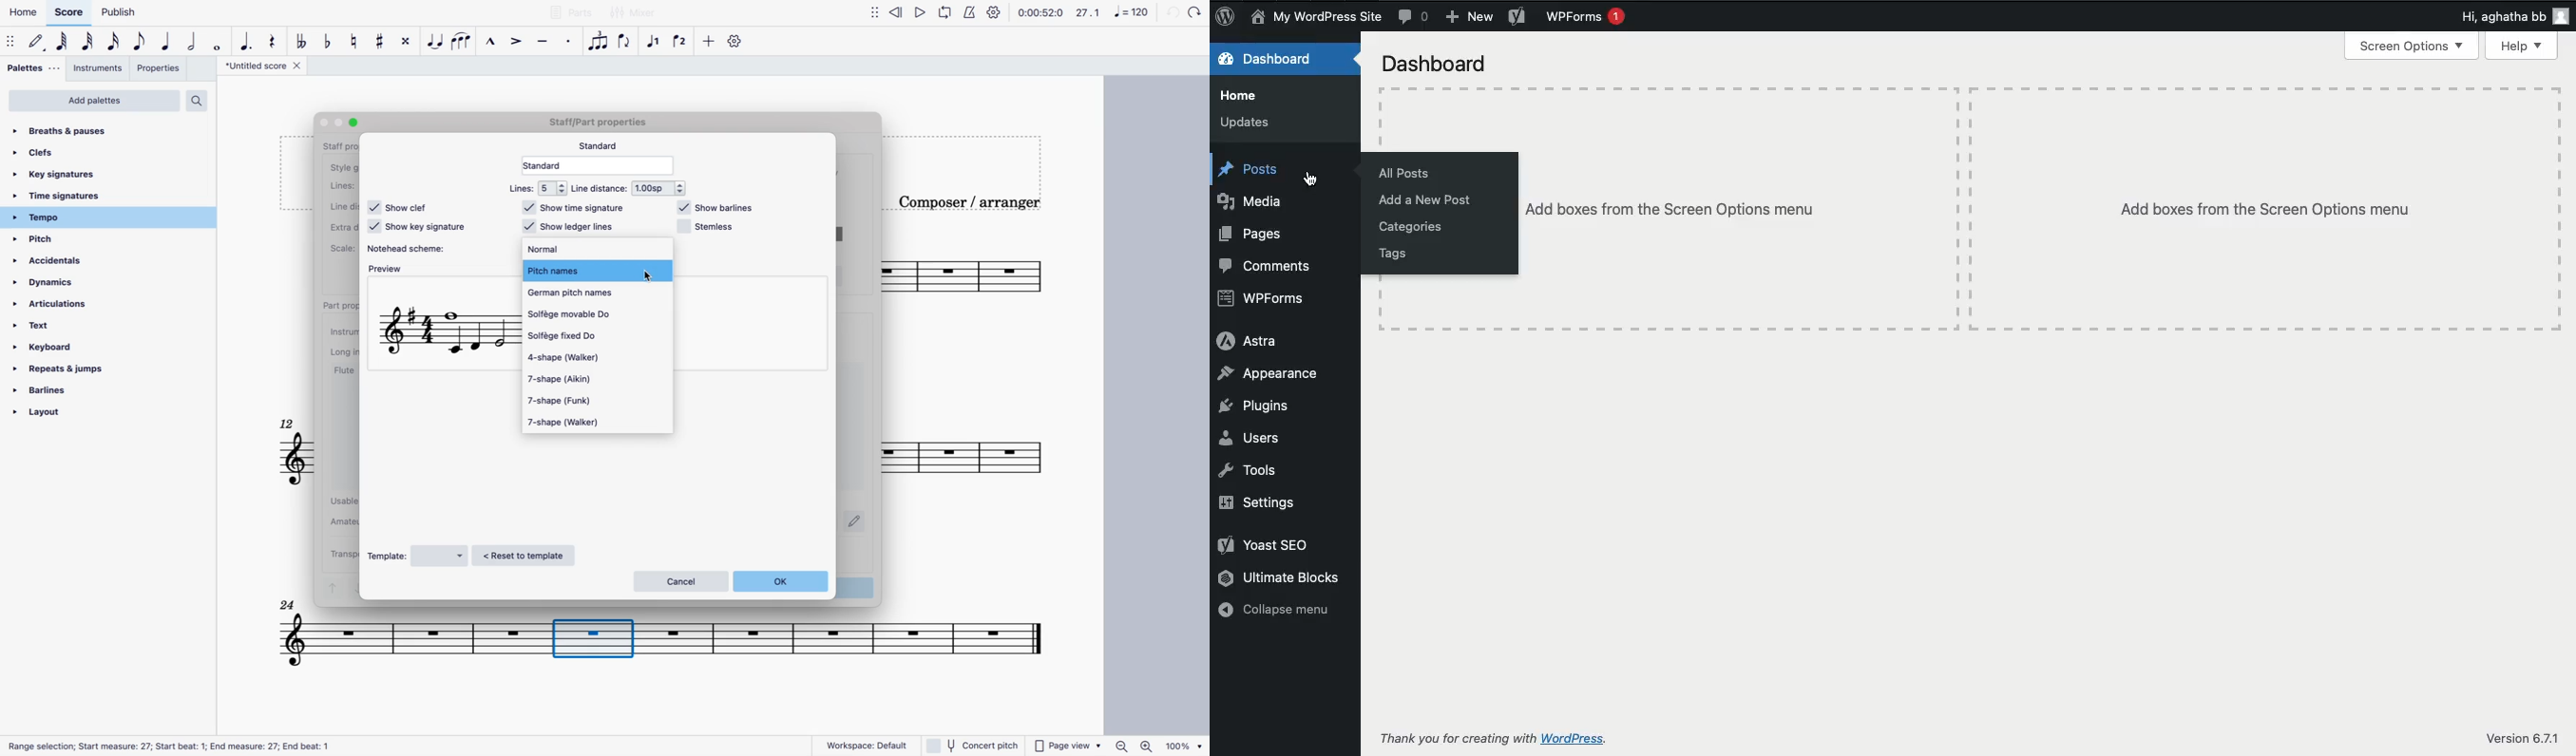 This screenshot has width=2576, height=756. I want to click on WPForm, so click(1264, 299).